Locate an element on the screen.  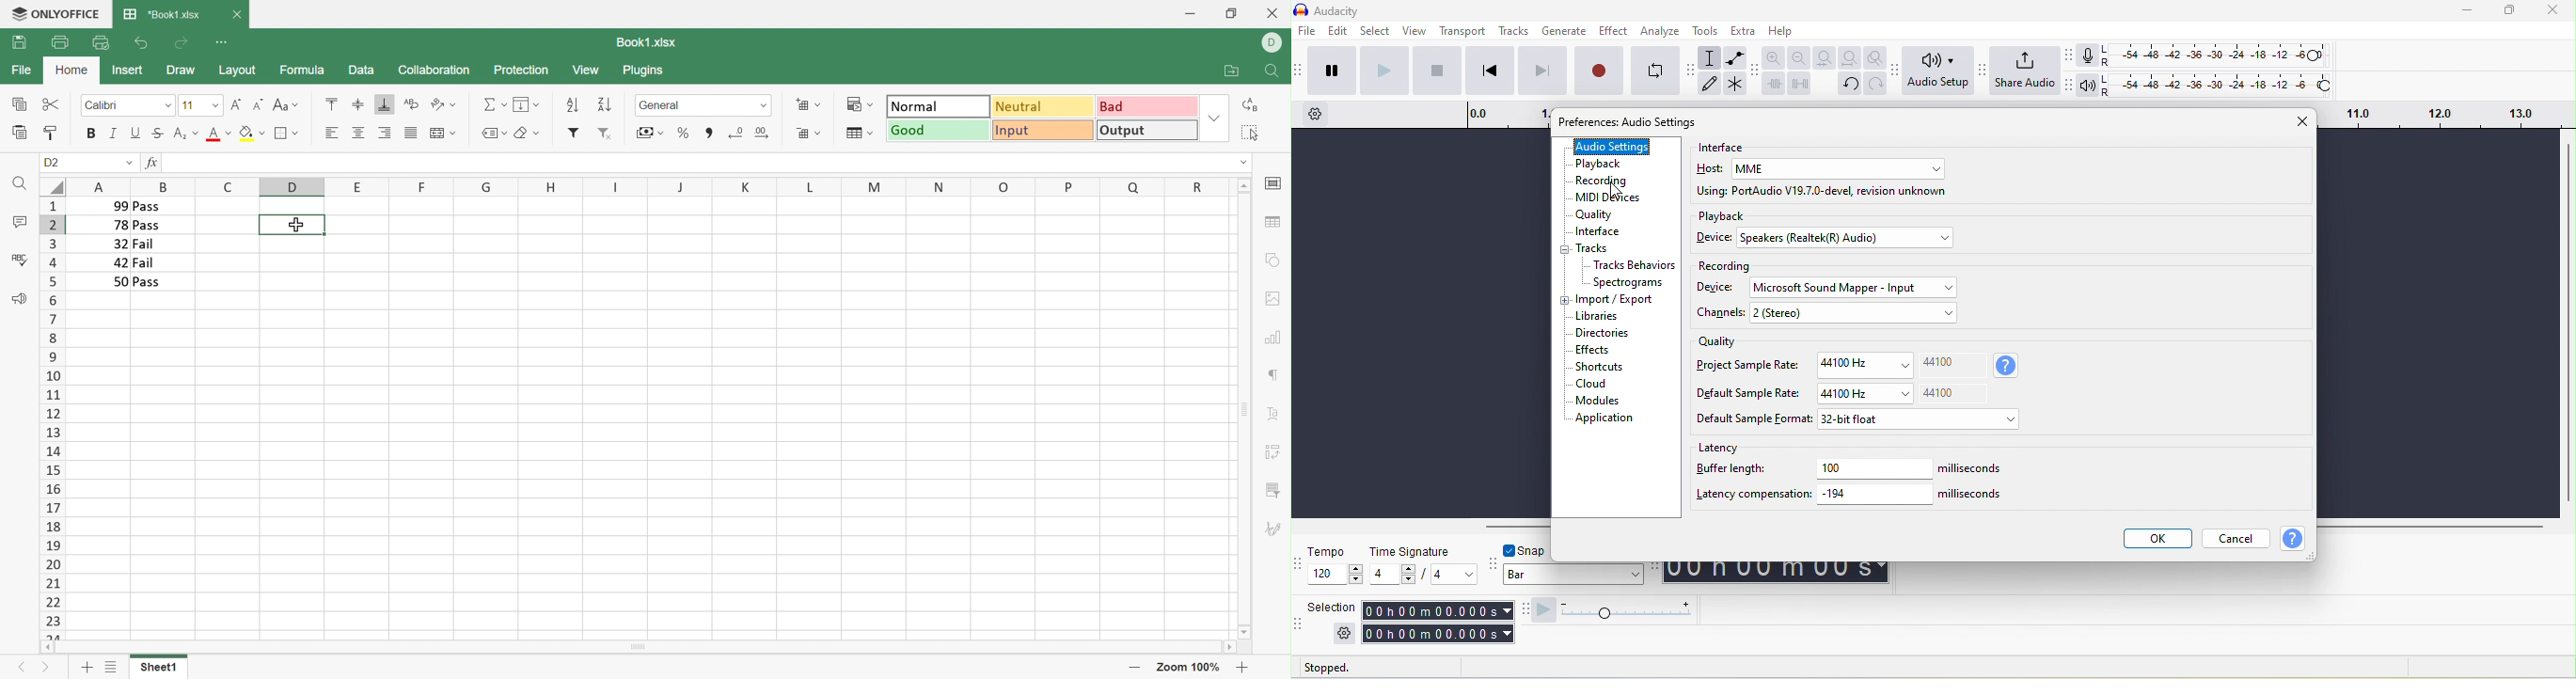
share audio is located at coordinates (2025, 71).